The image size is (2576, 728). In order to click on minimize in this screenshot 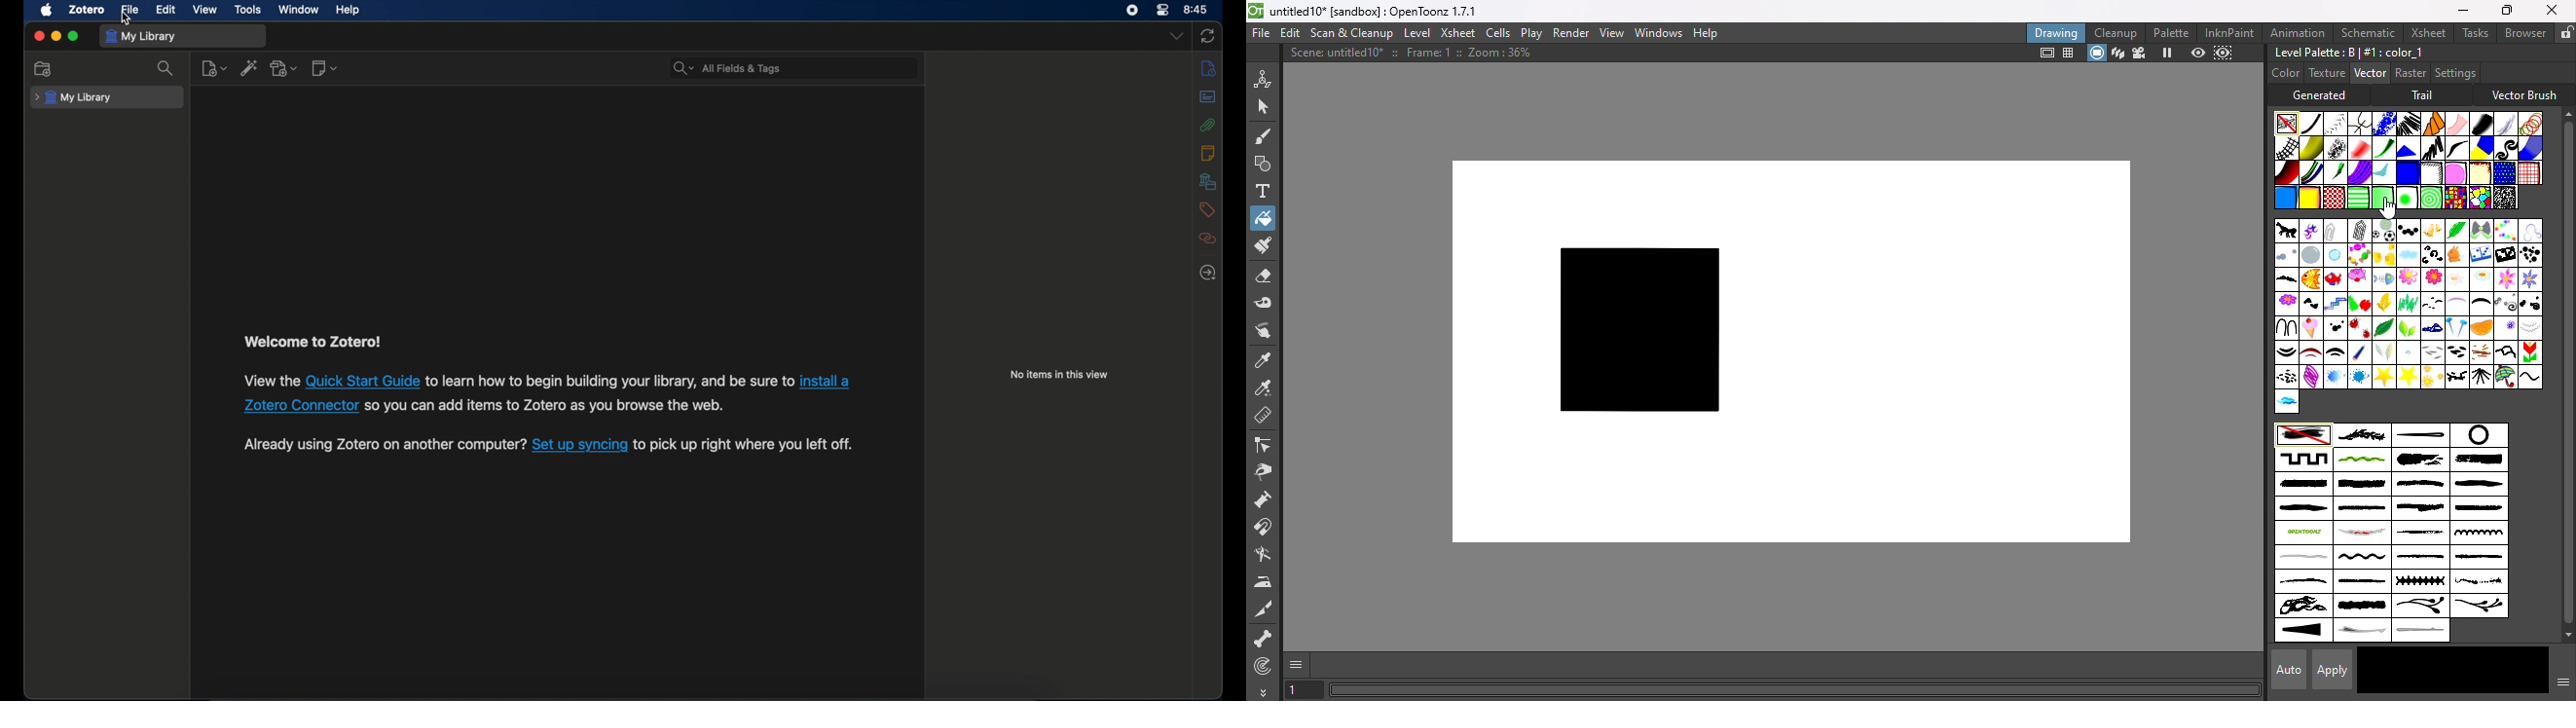, I will do `click(56, 36)`.